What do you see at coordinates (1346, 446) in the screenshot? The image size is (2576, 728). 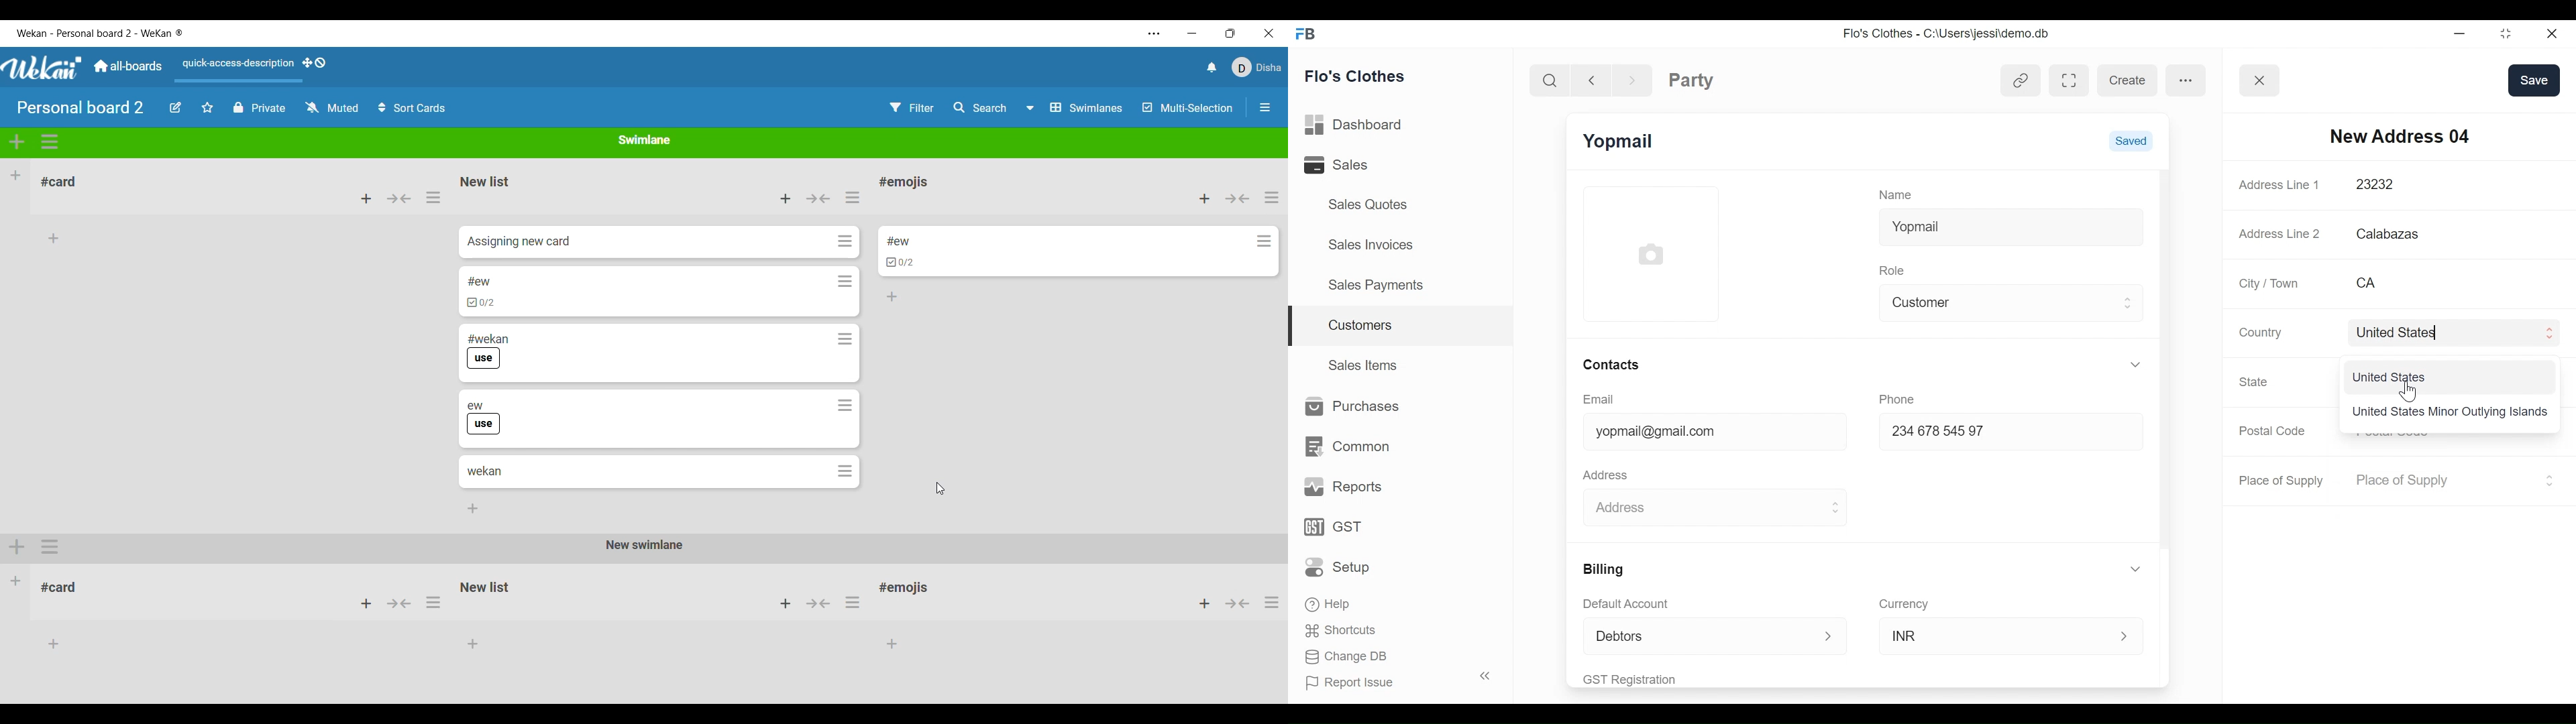 I see `Common` at bounding box center [1346, 446].